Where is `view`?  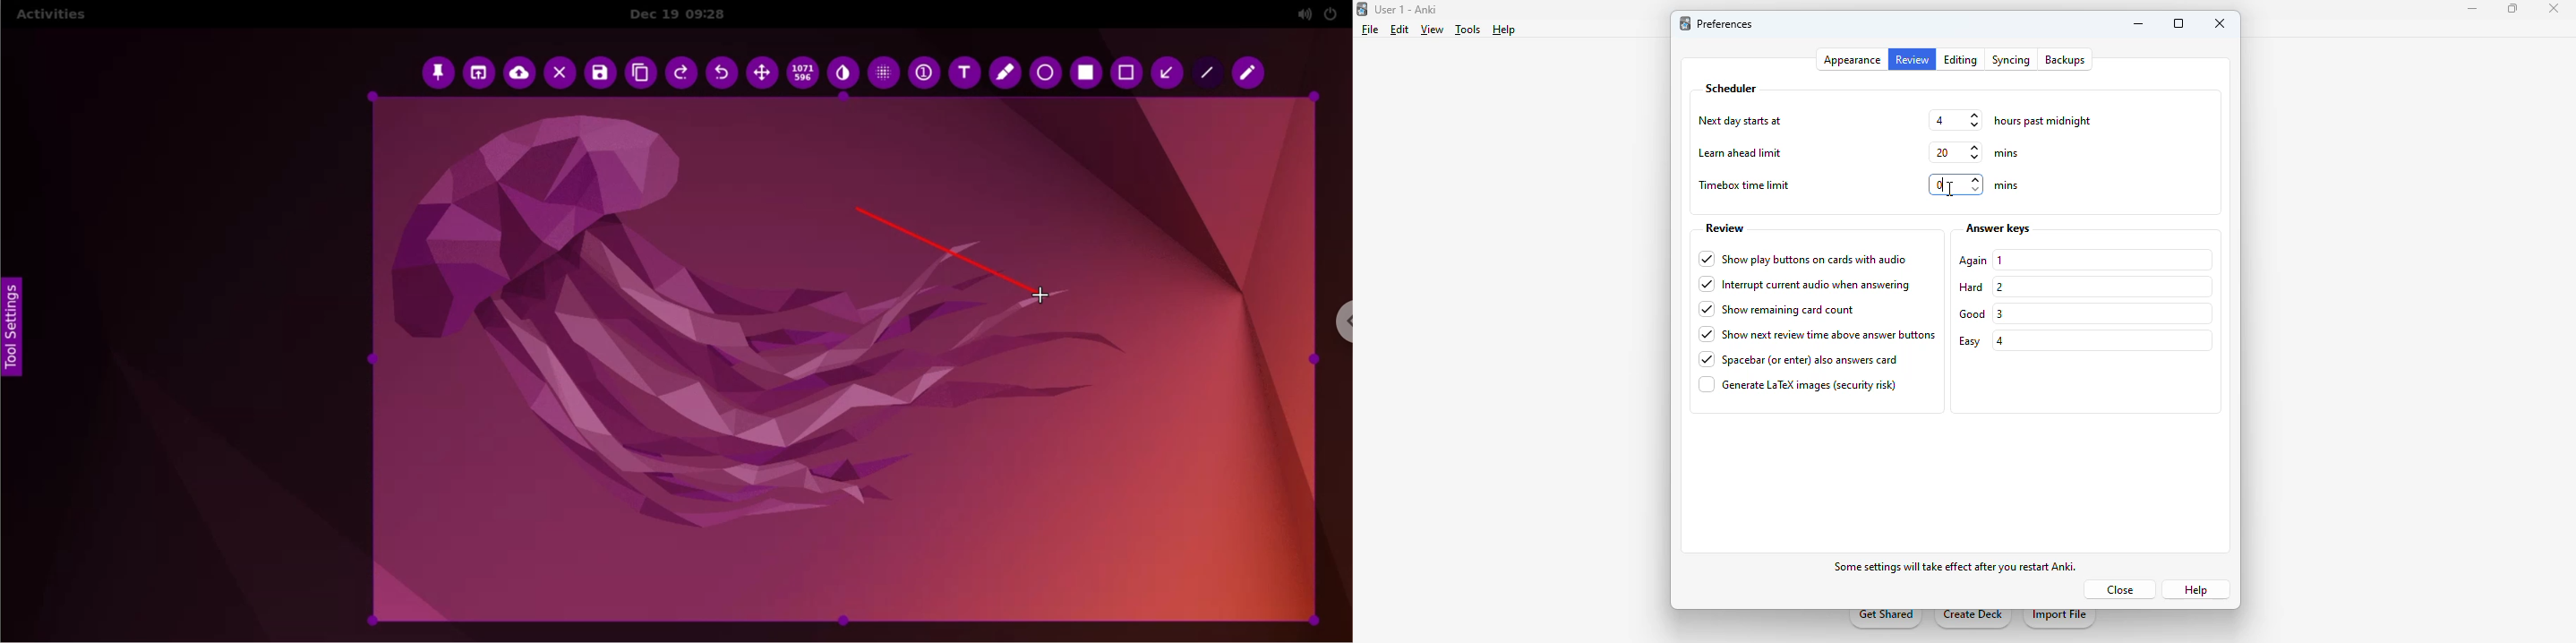
view is located at coordinates (1432, 30).